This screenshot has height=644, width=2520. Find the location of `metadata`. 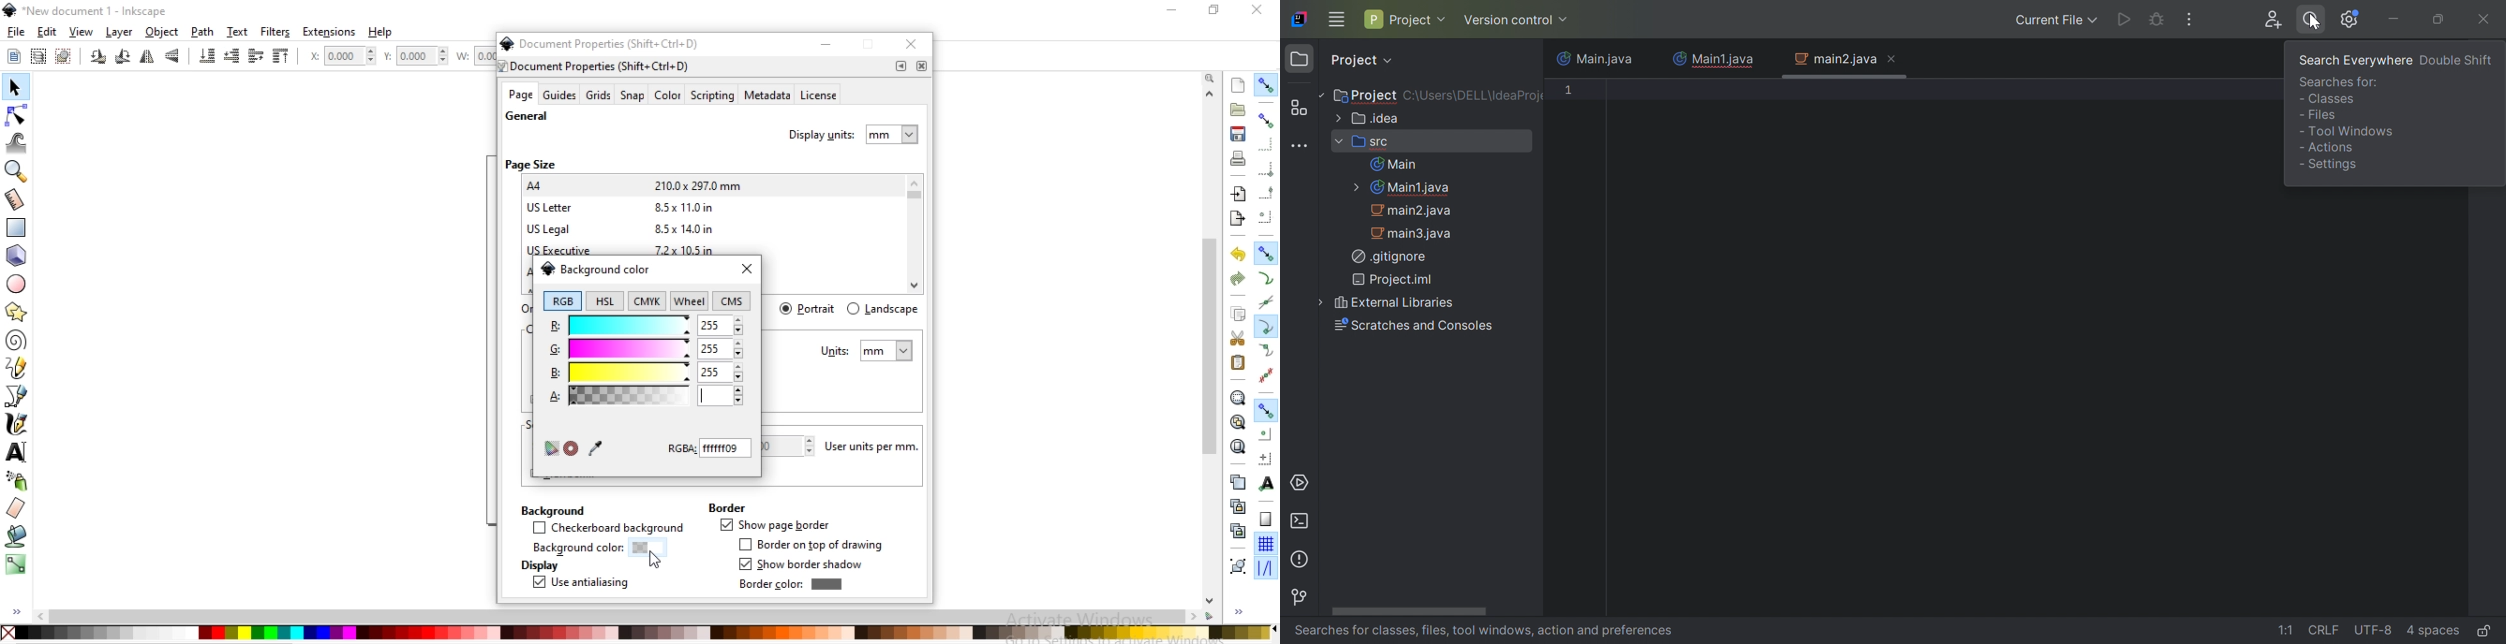

metadata is located at coordinates (766, 96).